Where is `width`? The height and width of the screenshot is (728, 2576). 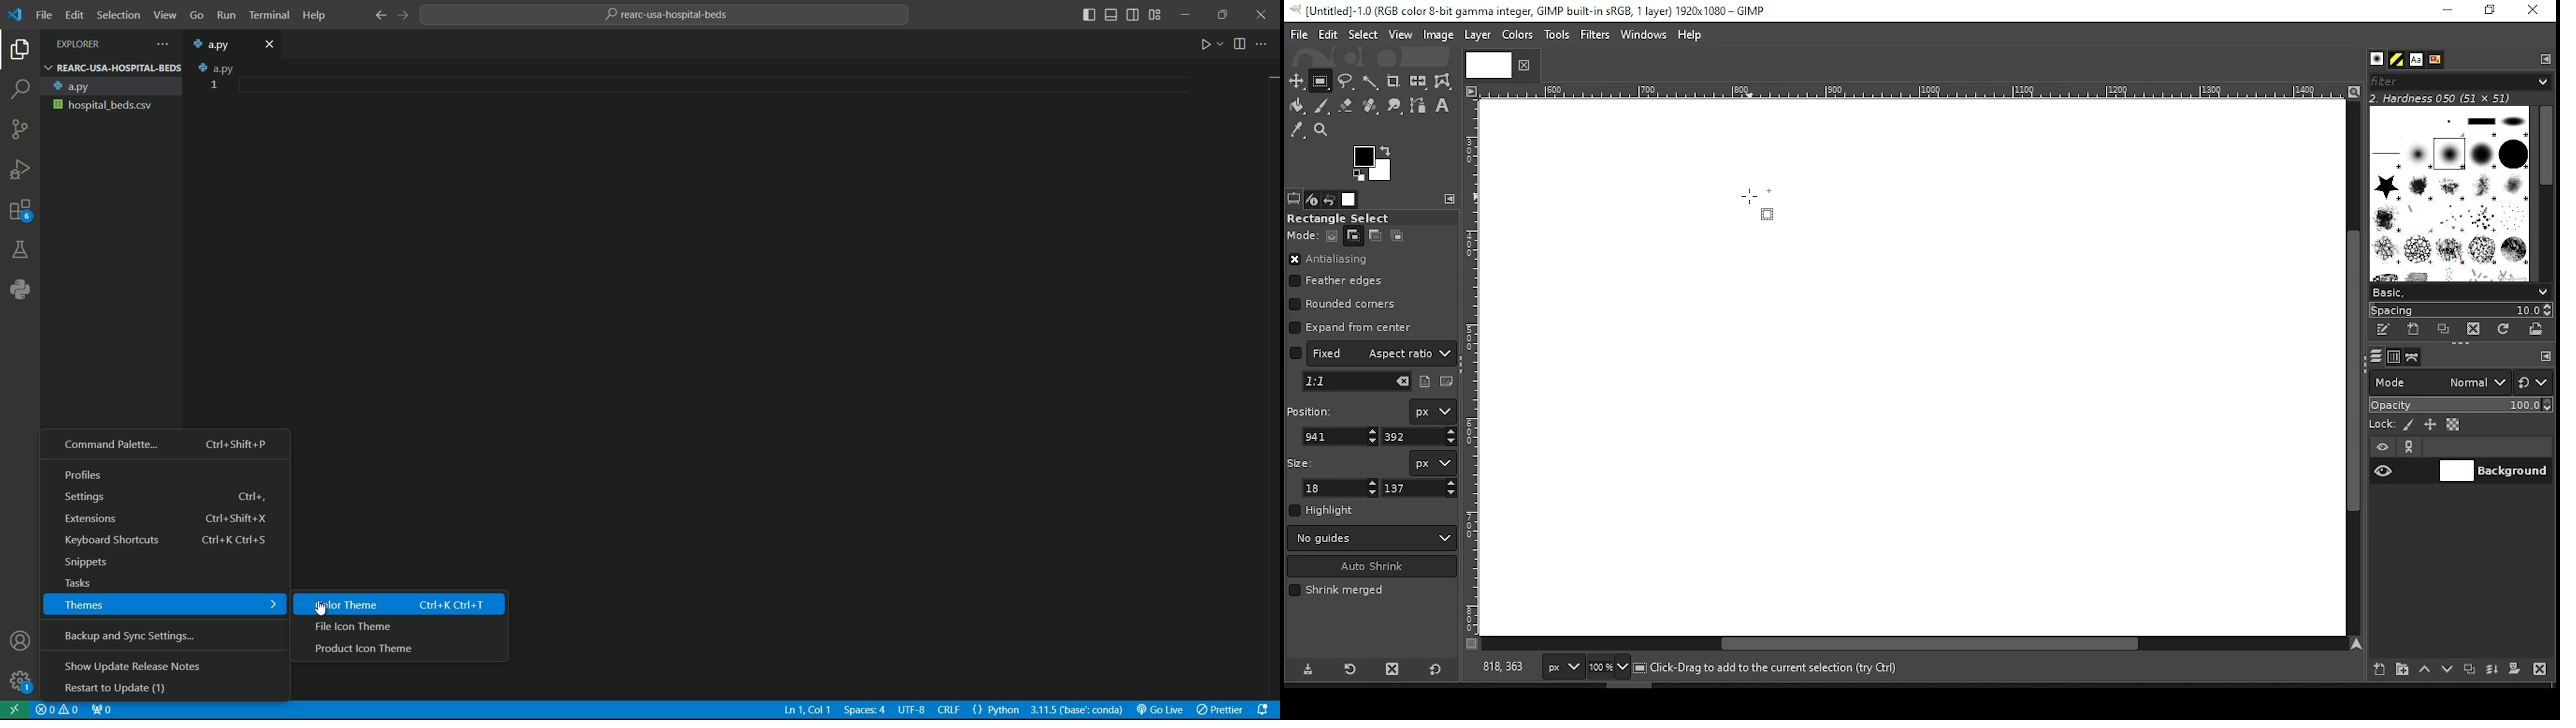
width is located at coordinates (1342, 488).